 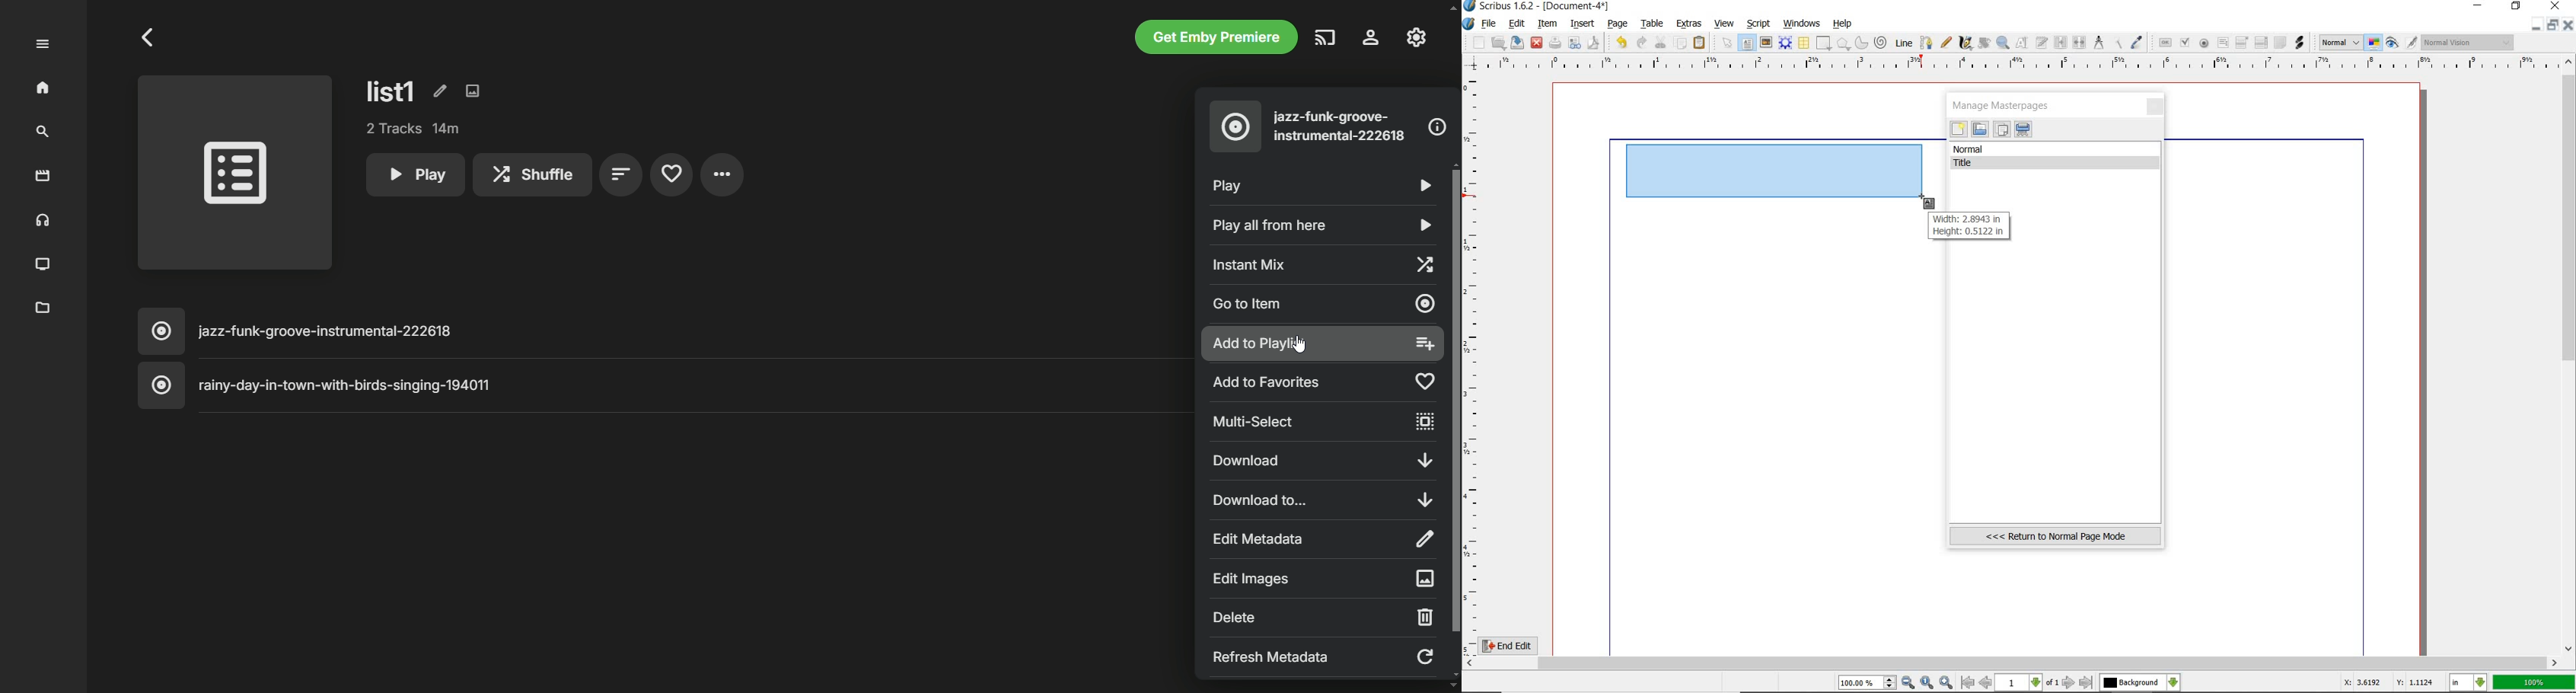 What do you see at coordinates (2375, 44) in the screenshot?
I see `toggle color management` at bounding box center [2375, 44].